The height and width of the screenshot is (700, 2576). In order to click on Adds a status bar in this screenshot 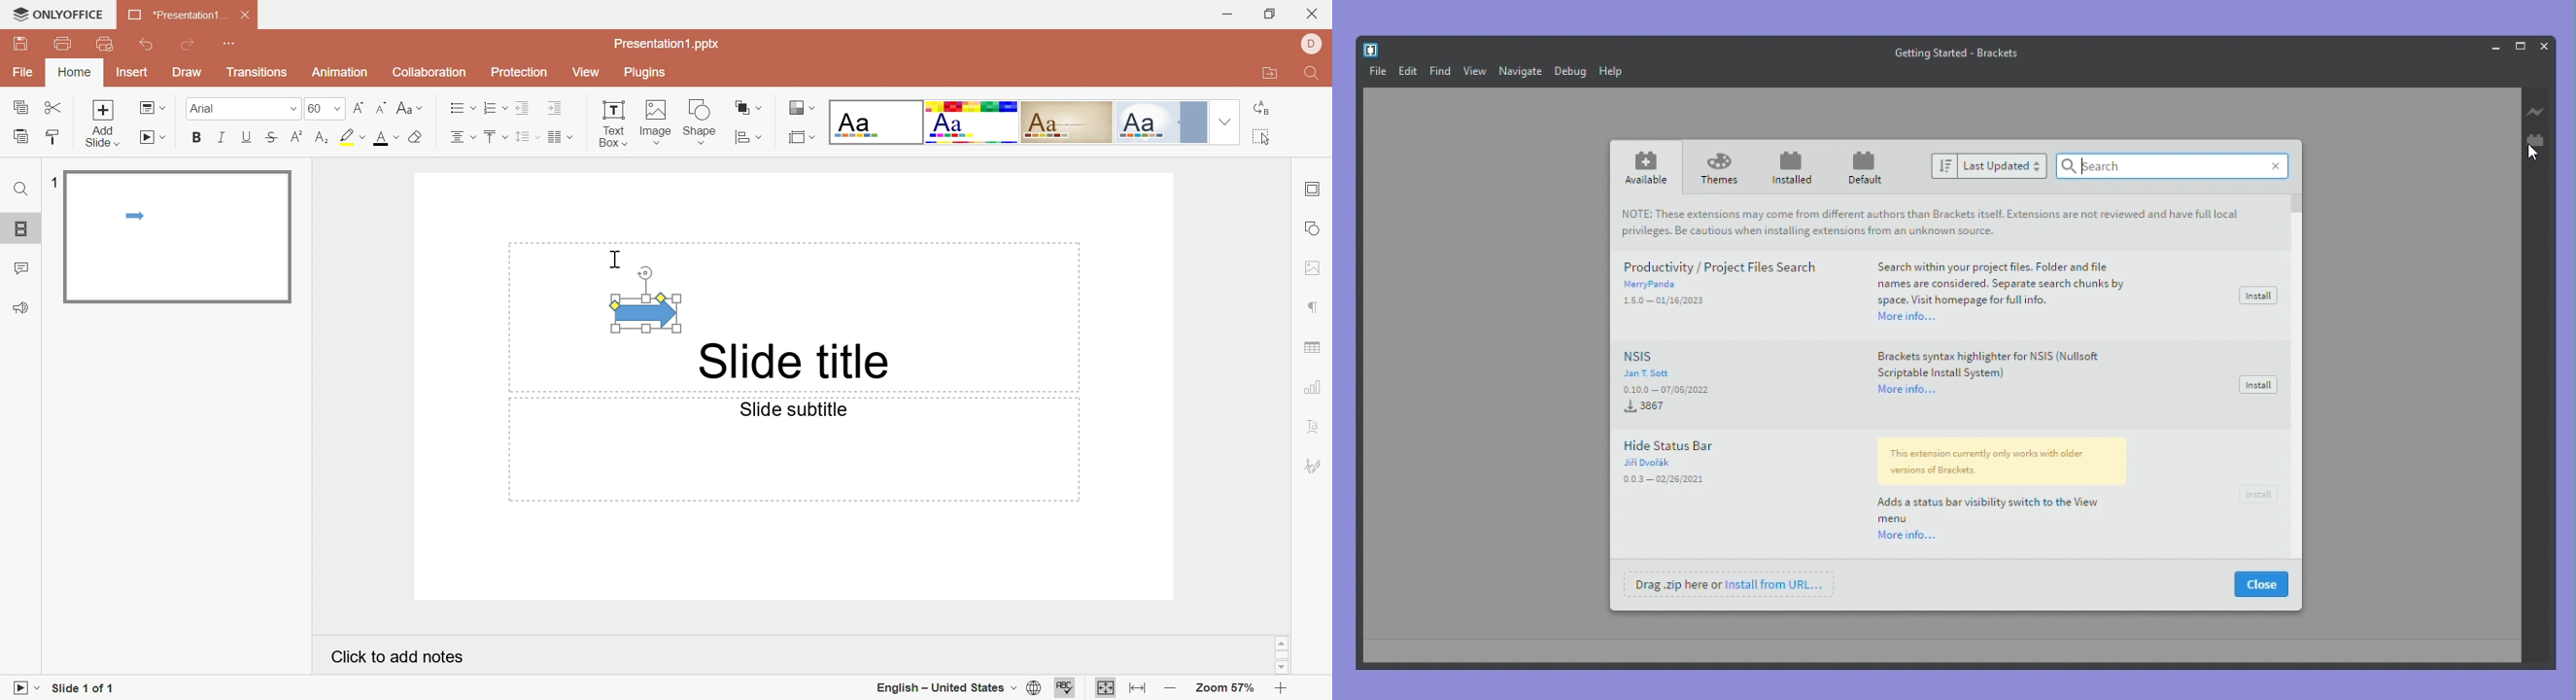, I will do `click(2000, 480)`.